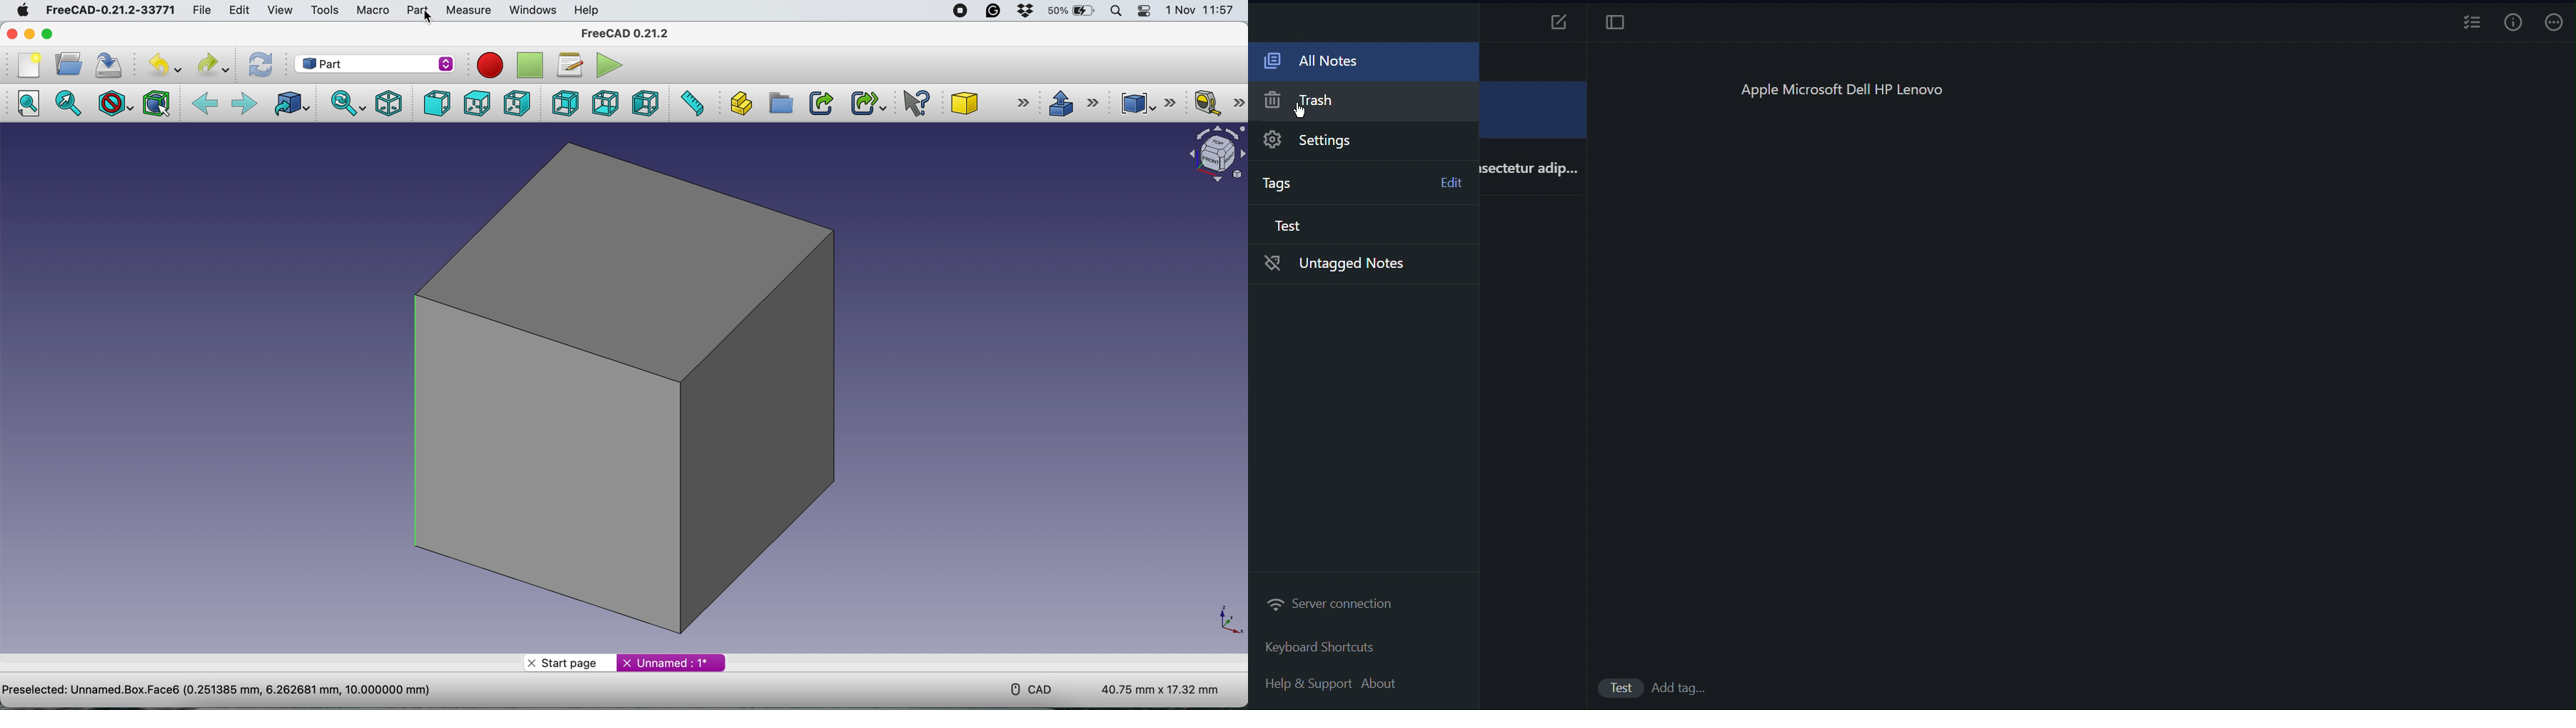 The width and height of the screenshot is (2576, 728). I want to click on edit, so click(238, 11).